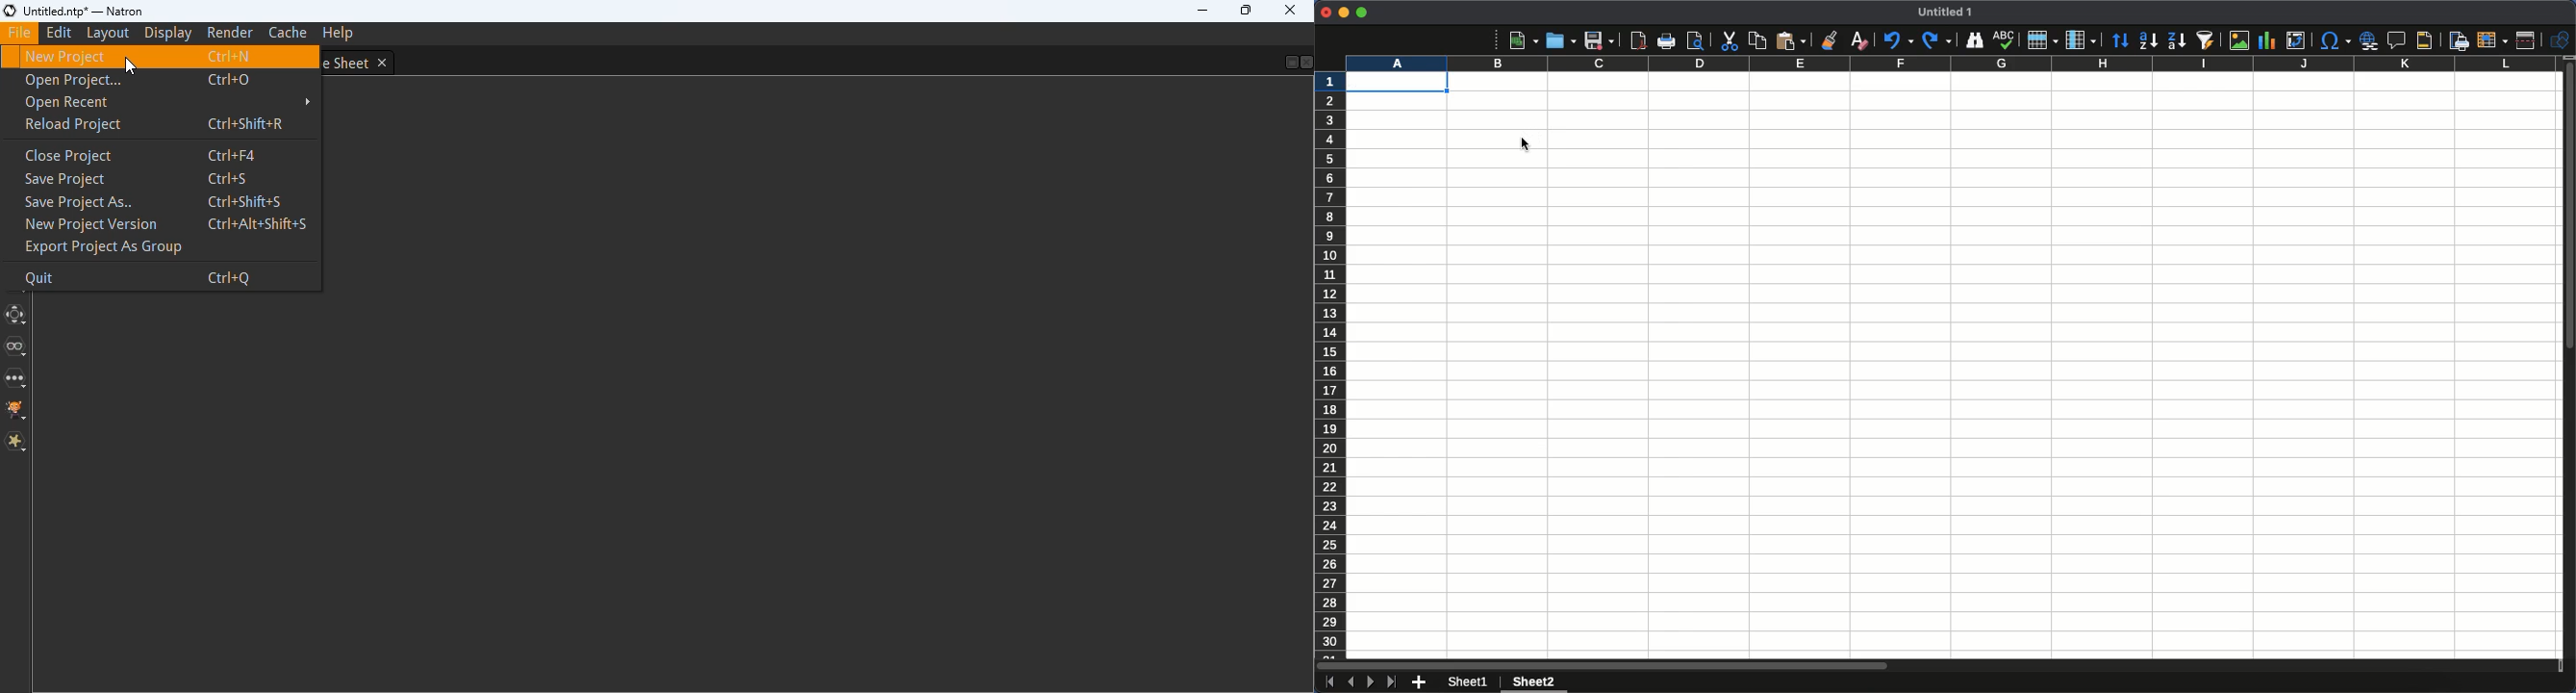 The width and height of the screenshot is (2576, 700). What do you see at coordinates (2370, 40) in the screenshot?
I see `Hyperlink` at bounding box center [2370, 40].